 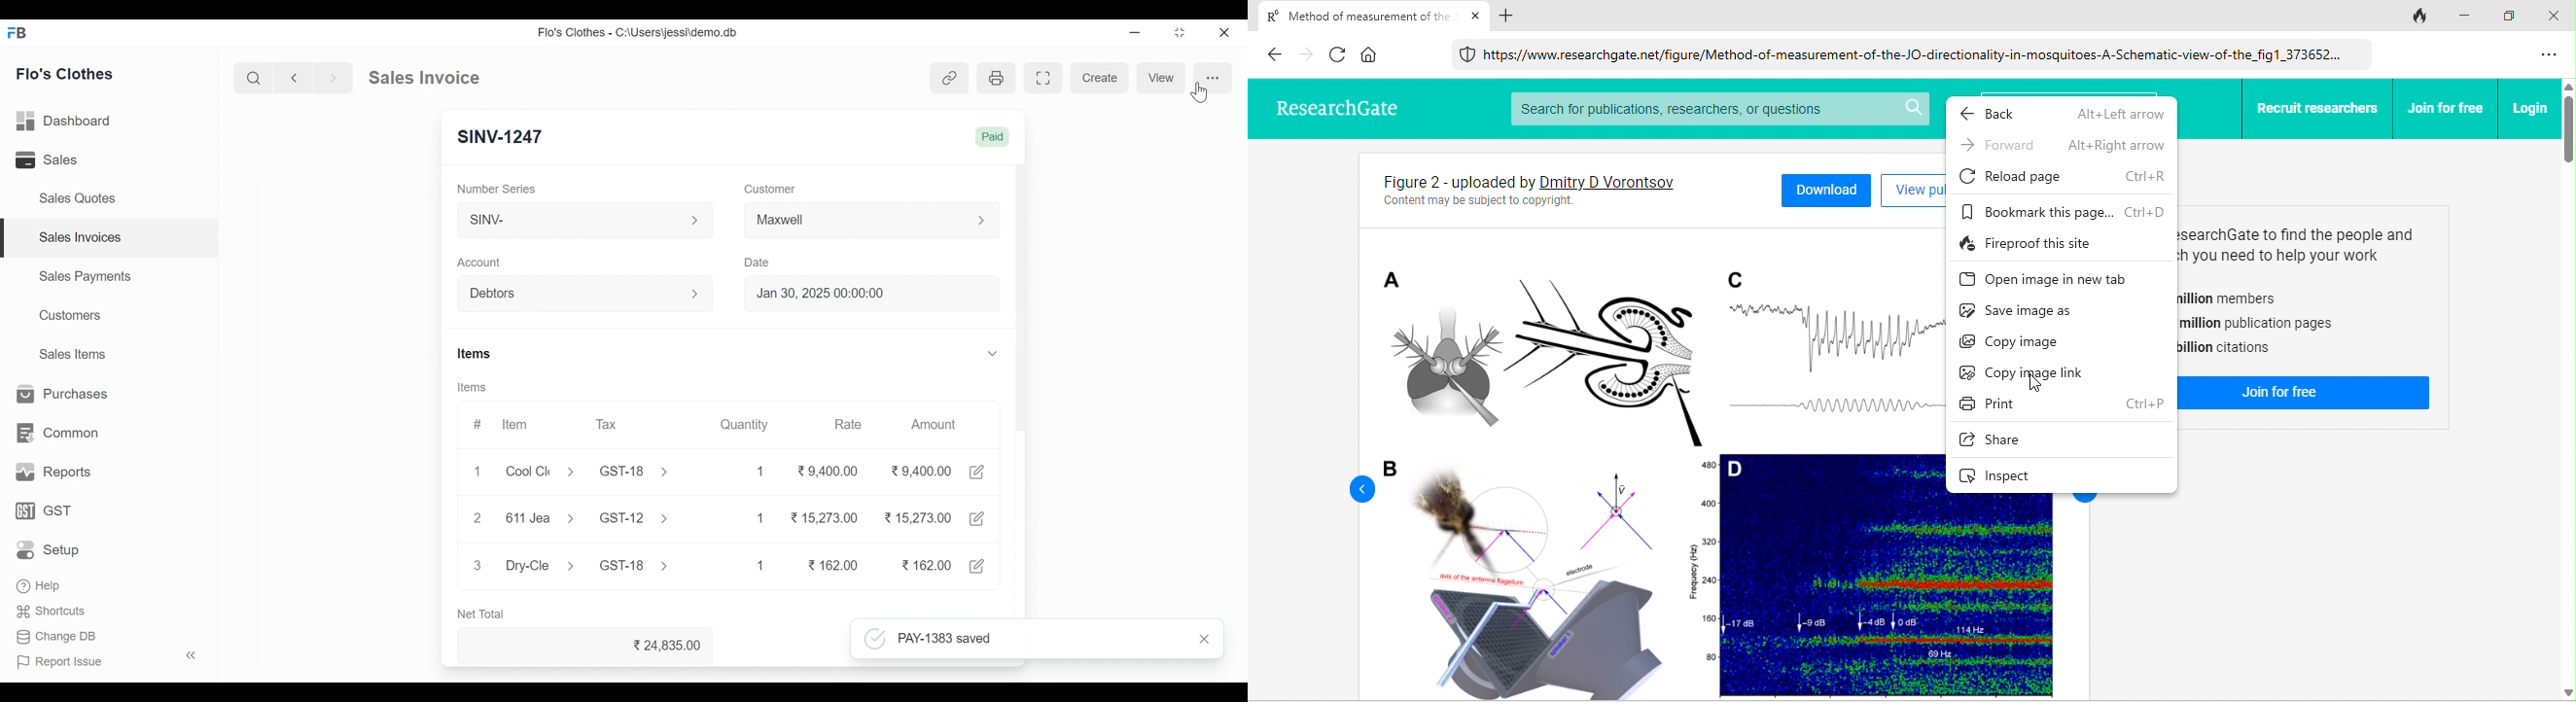 I want to click on 9.400.00, so click(x=922, y=470).